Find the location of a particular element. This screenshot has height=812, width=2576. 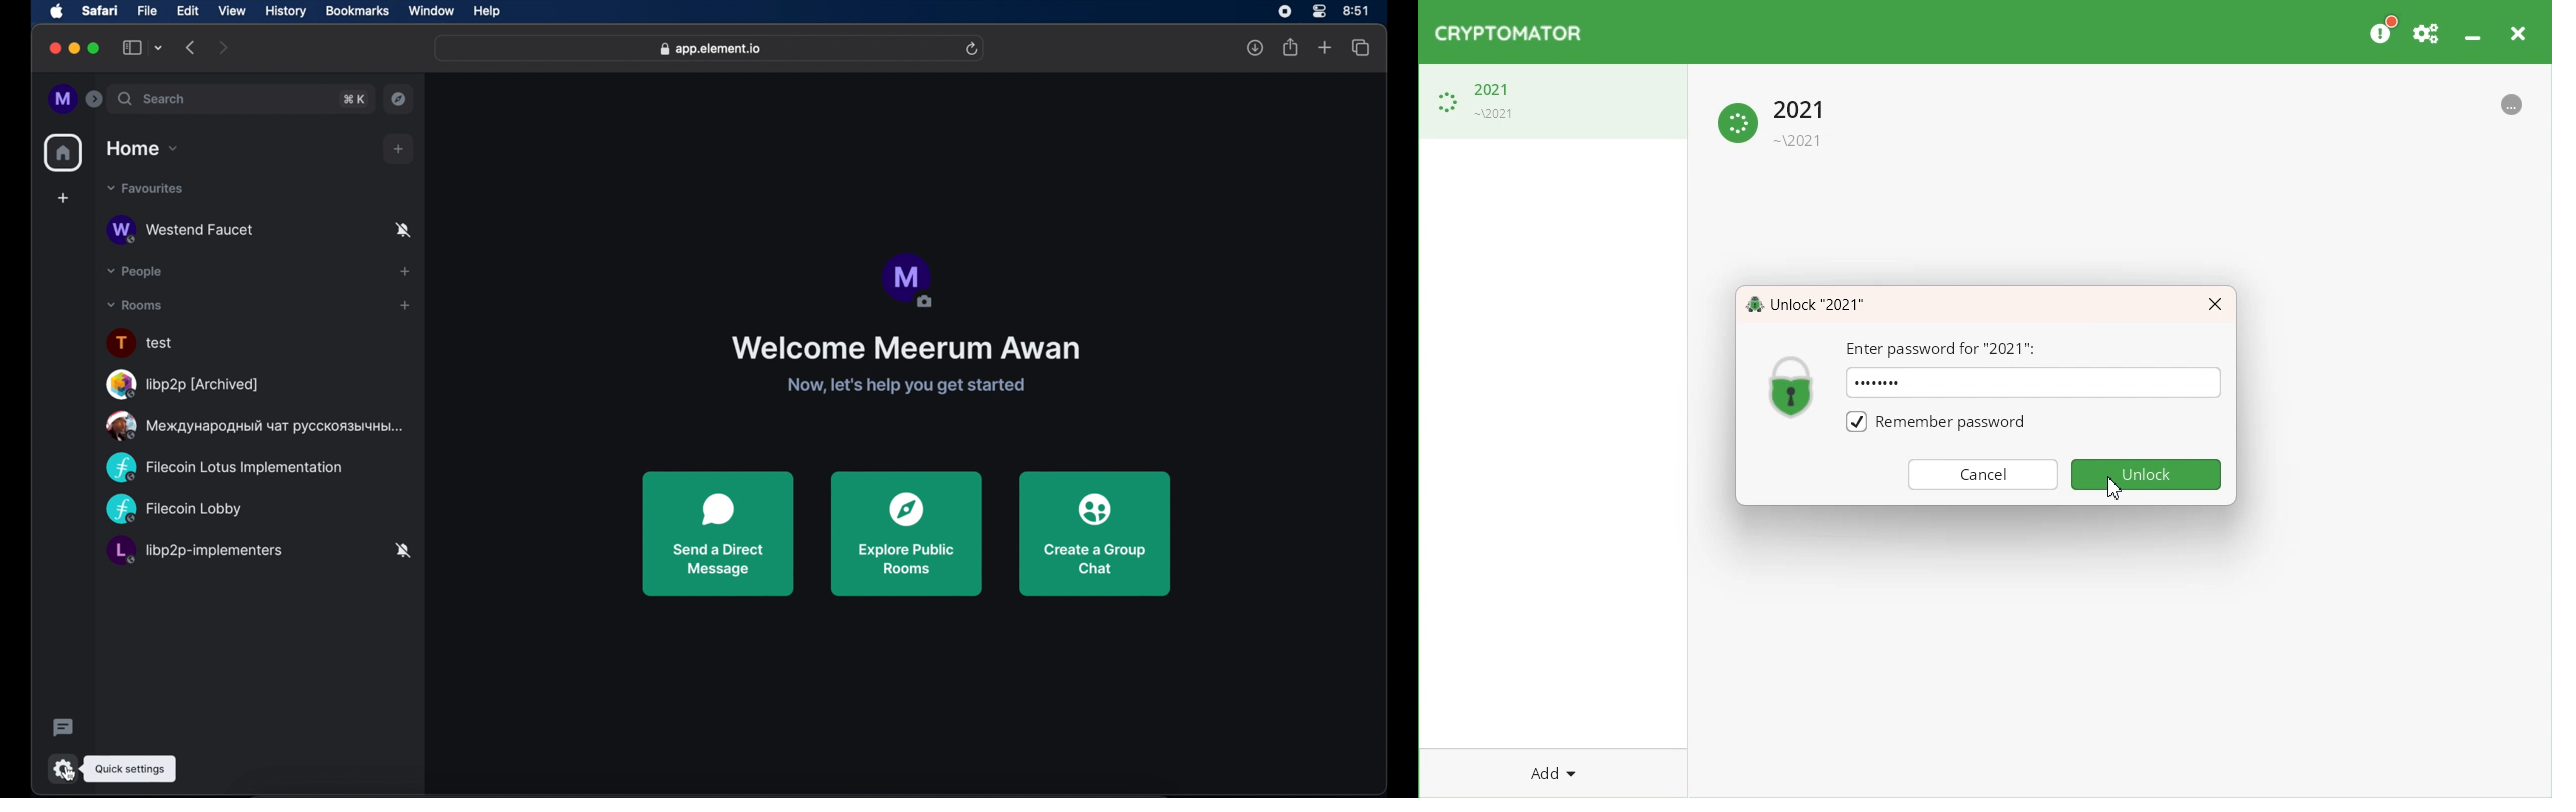

More is located at coordinates (2512, 102).